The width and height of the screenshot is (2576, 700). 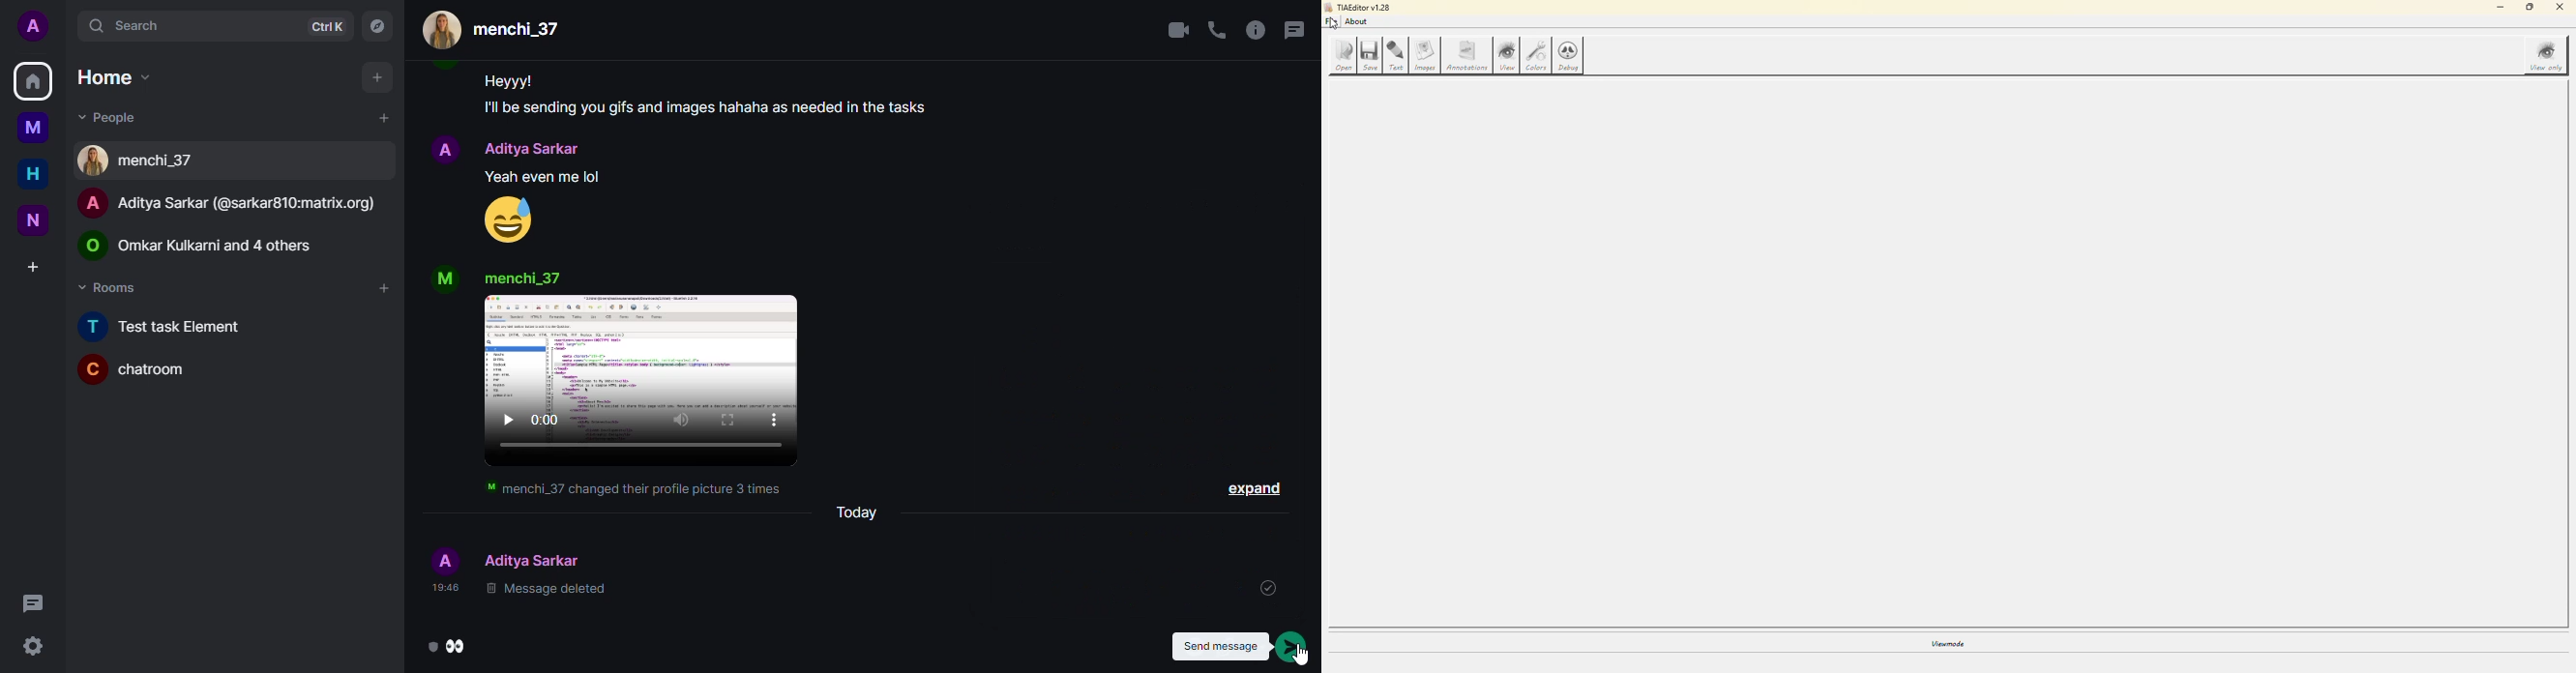 I want to click on ctrlK, so click(x=323, y=28).